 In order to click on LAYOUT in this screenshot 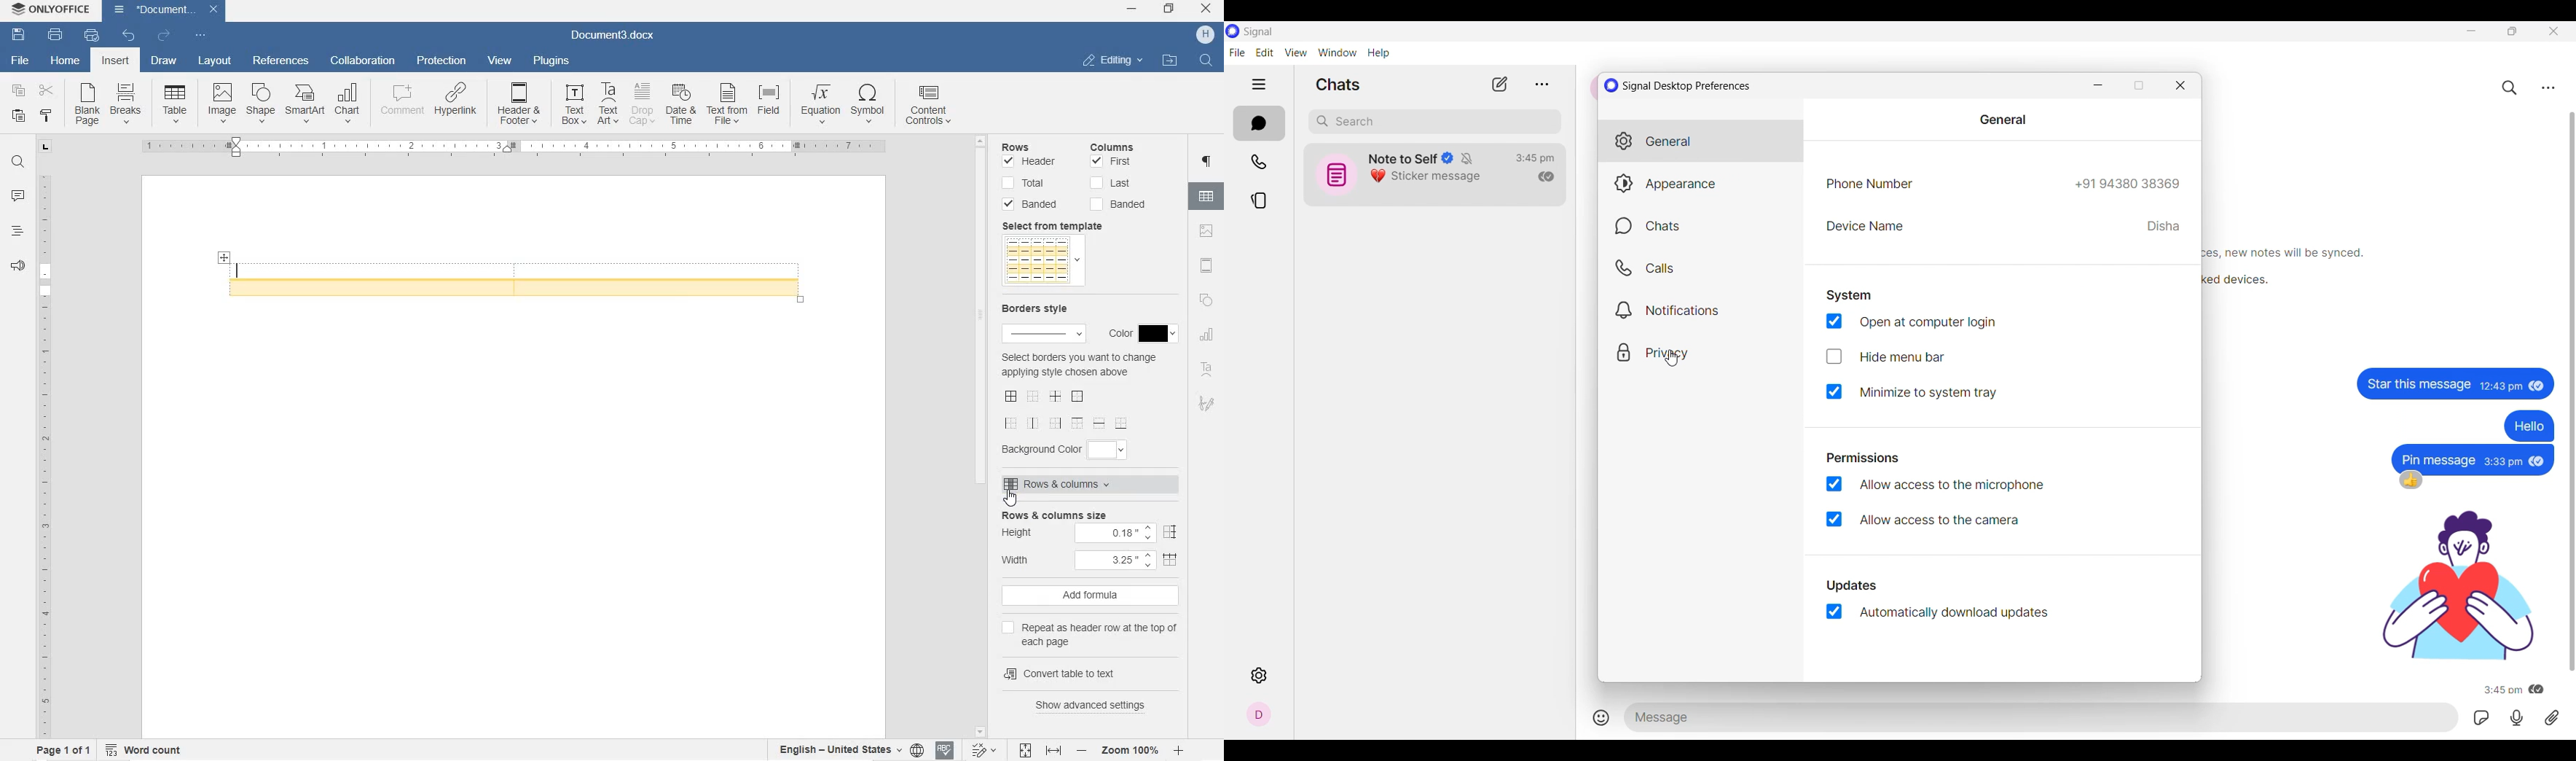, I will do `click(216, 62)`.